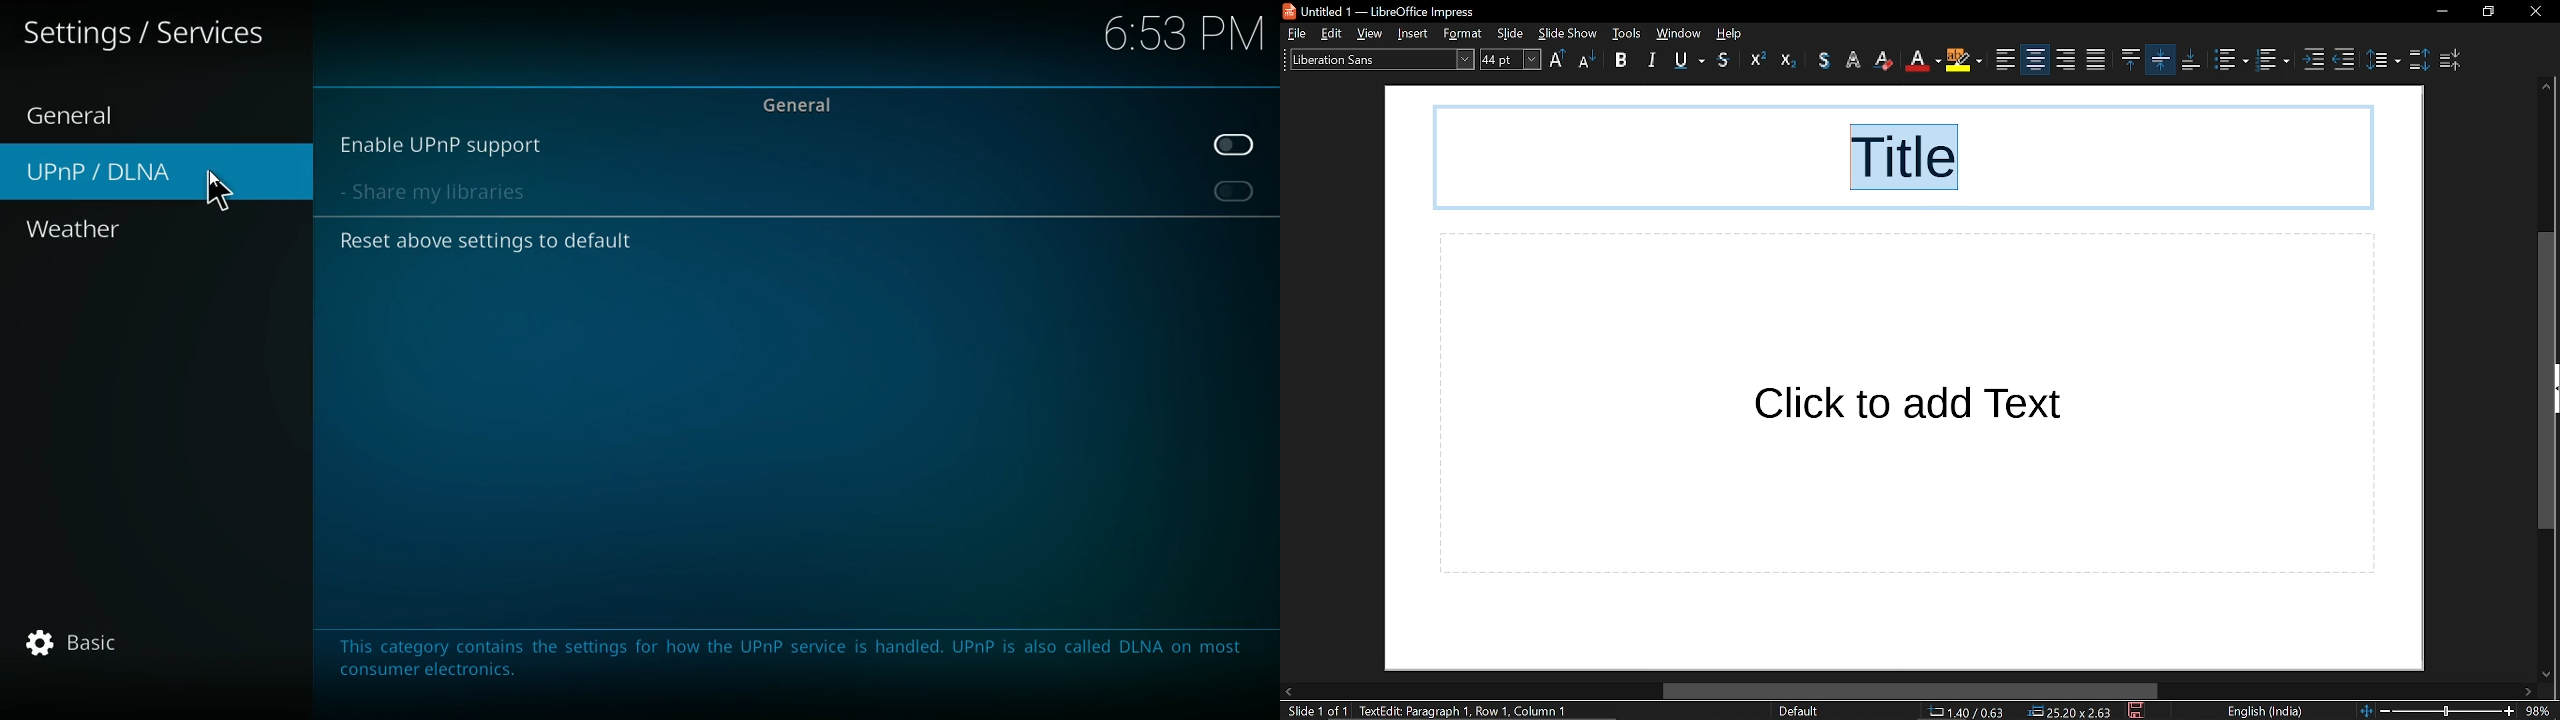  Describe the element at coordinates (2094, 60) in the screenshot. I see `align top` at that location.